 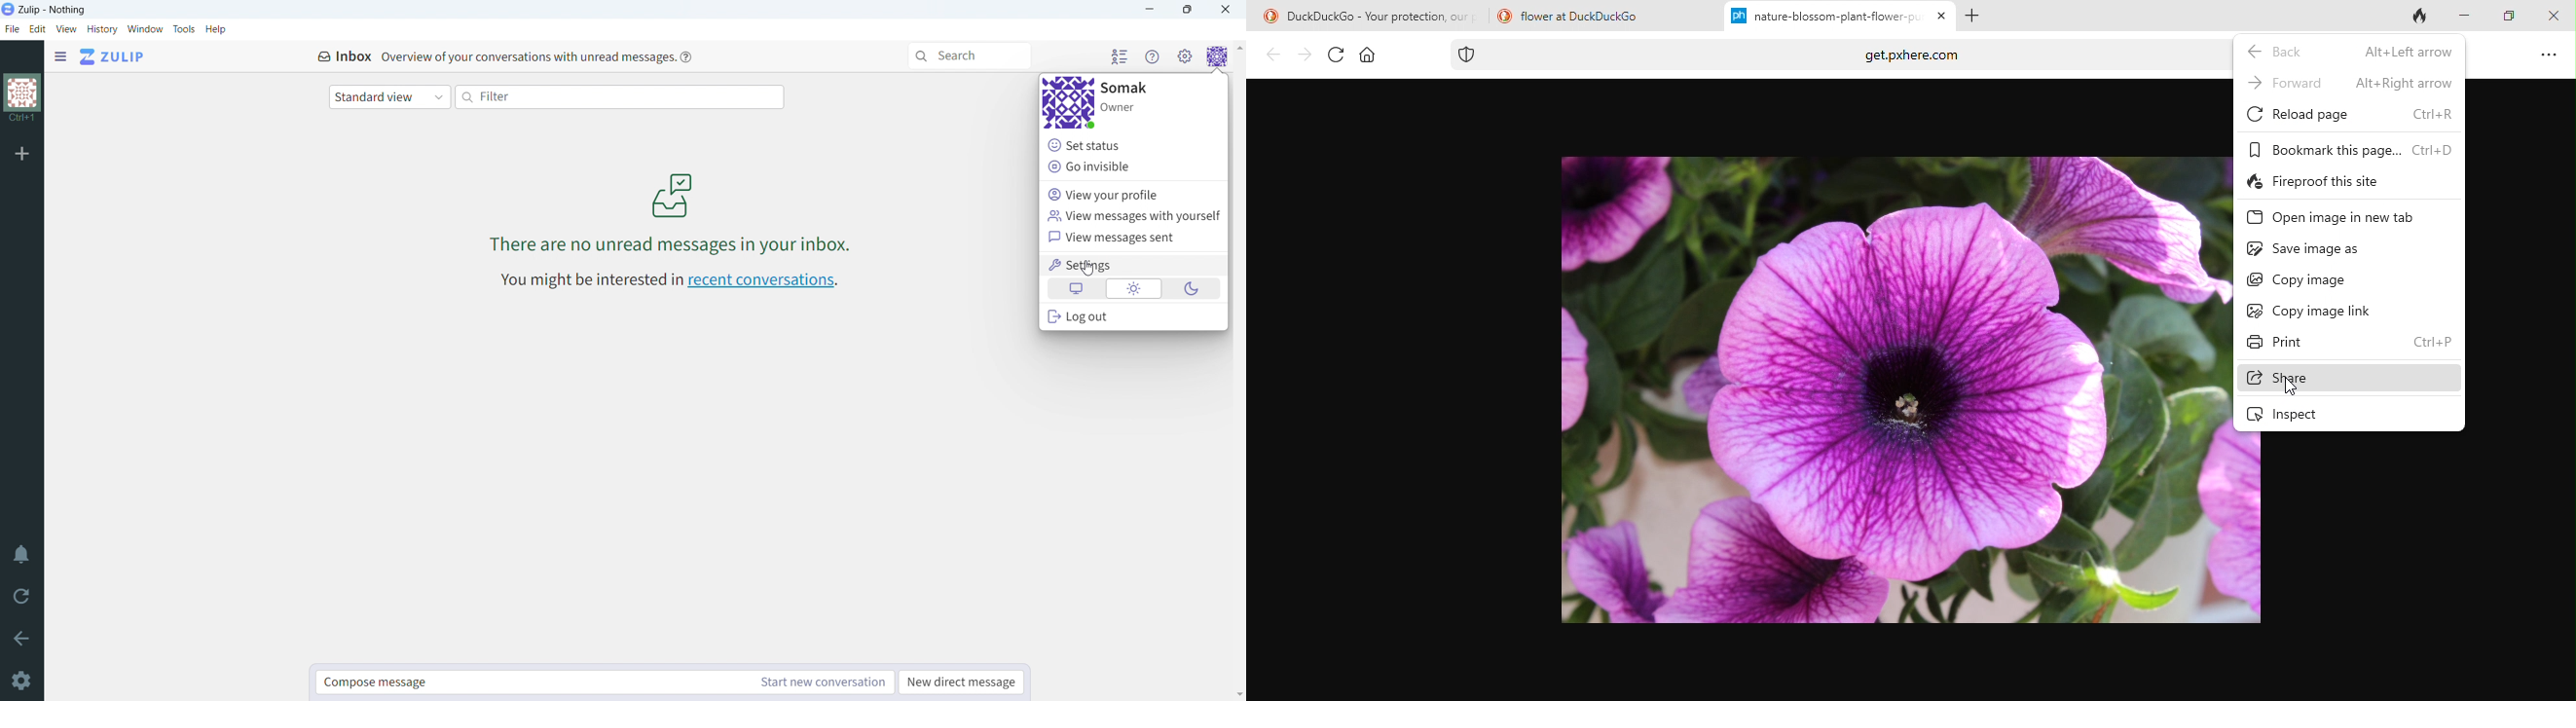 I want to click on minimize, so click(x=2464, y=17).